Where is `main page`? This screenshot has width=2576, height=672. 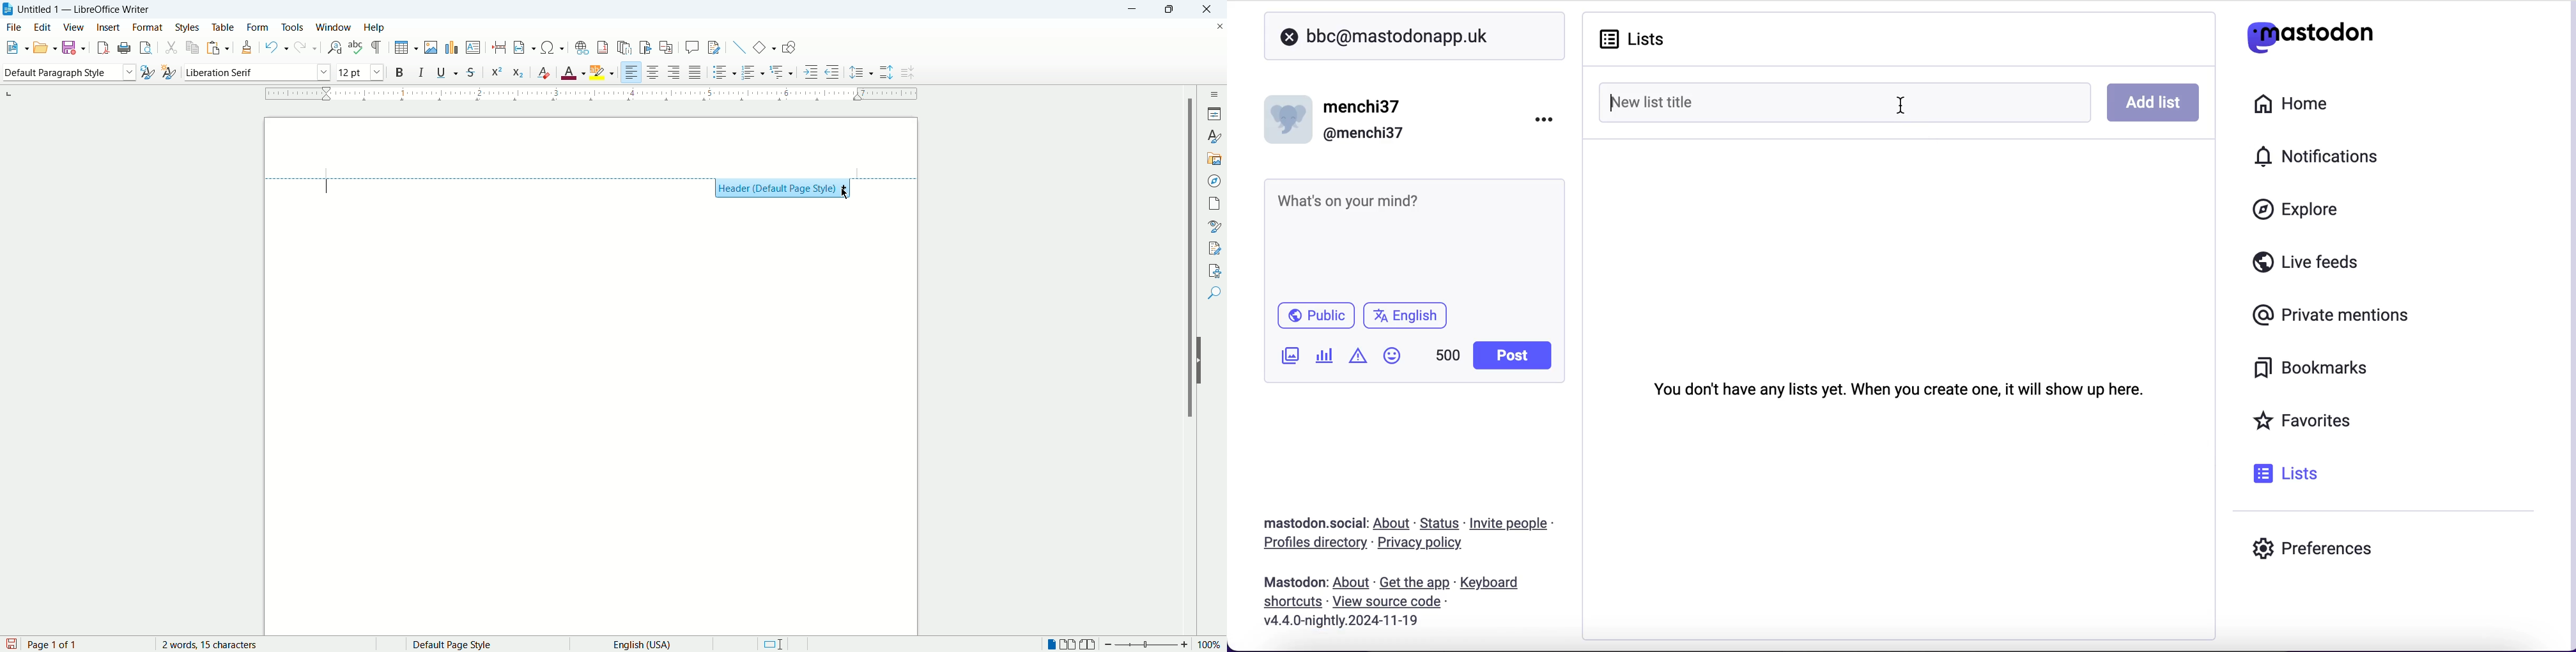
main page is located at coordinates (590, 427).